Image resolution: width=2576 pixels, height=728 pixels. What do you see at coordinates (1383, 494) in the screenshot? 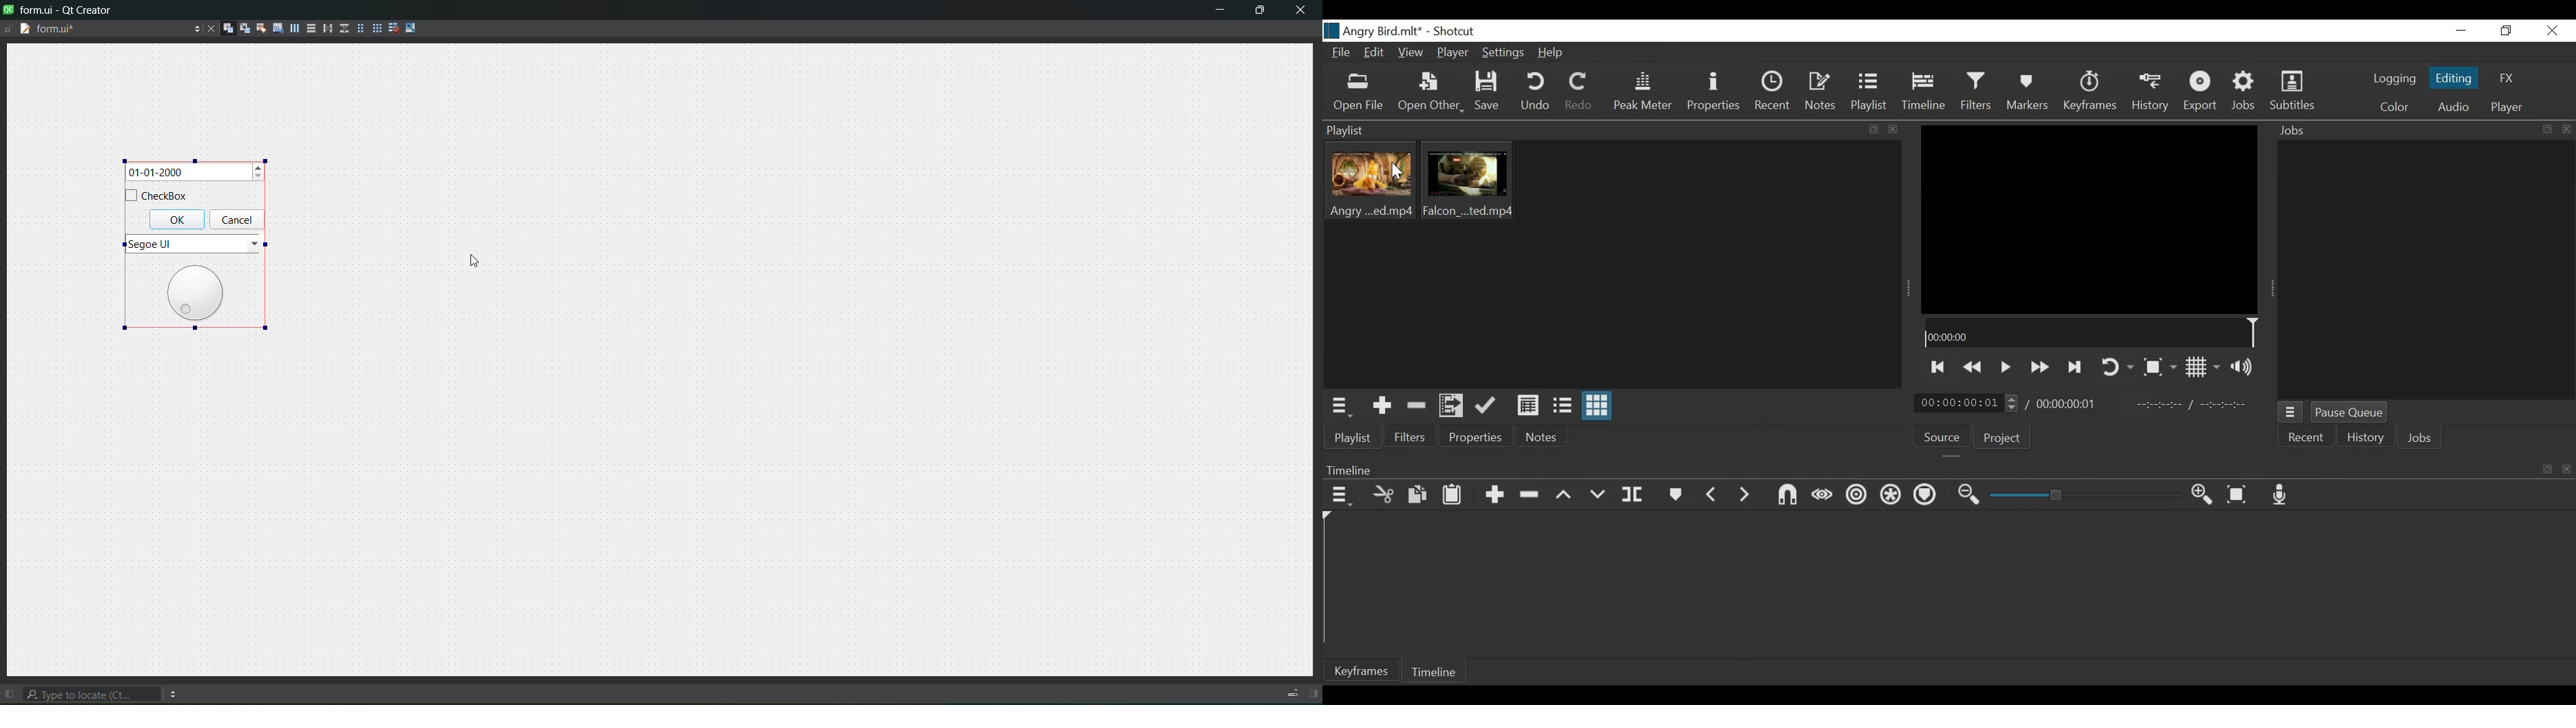
I see `Cut` at bounding box center [1383, 494].